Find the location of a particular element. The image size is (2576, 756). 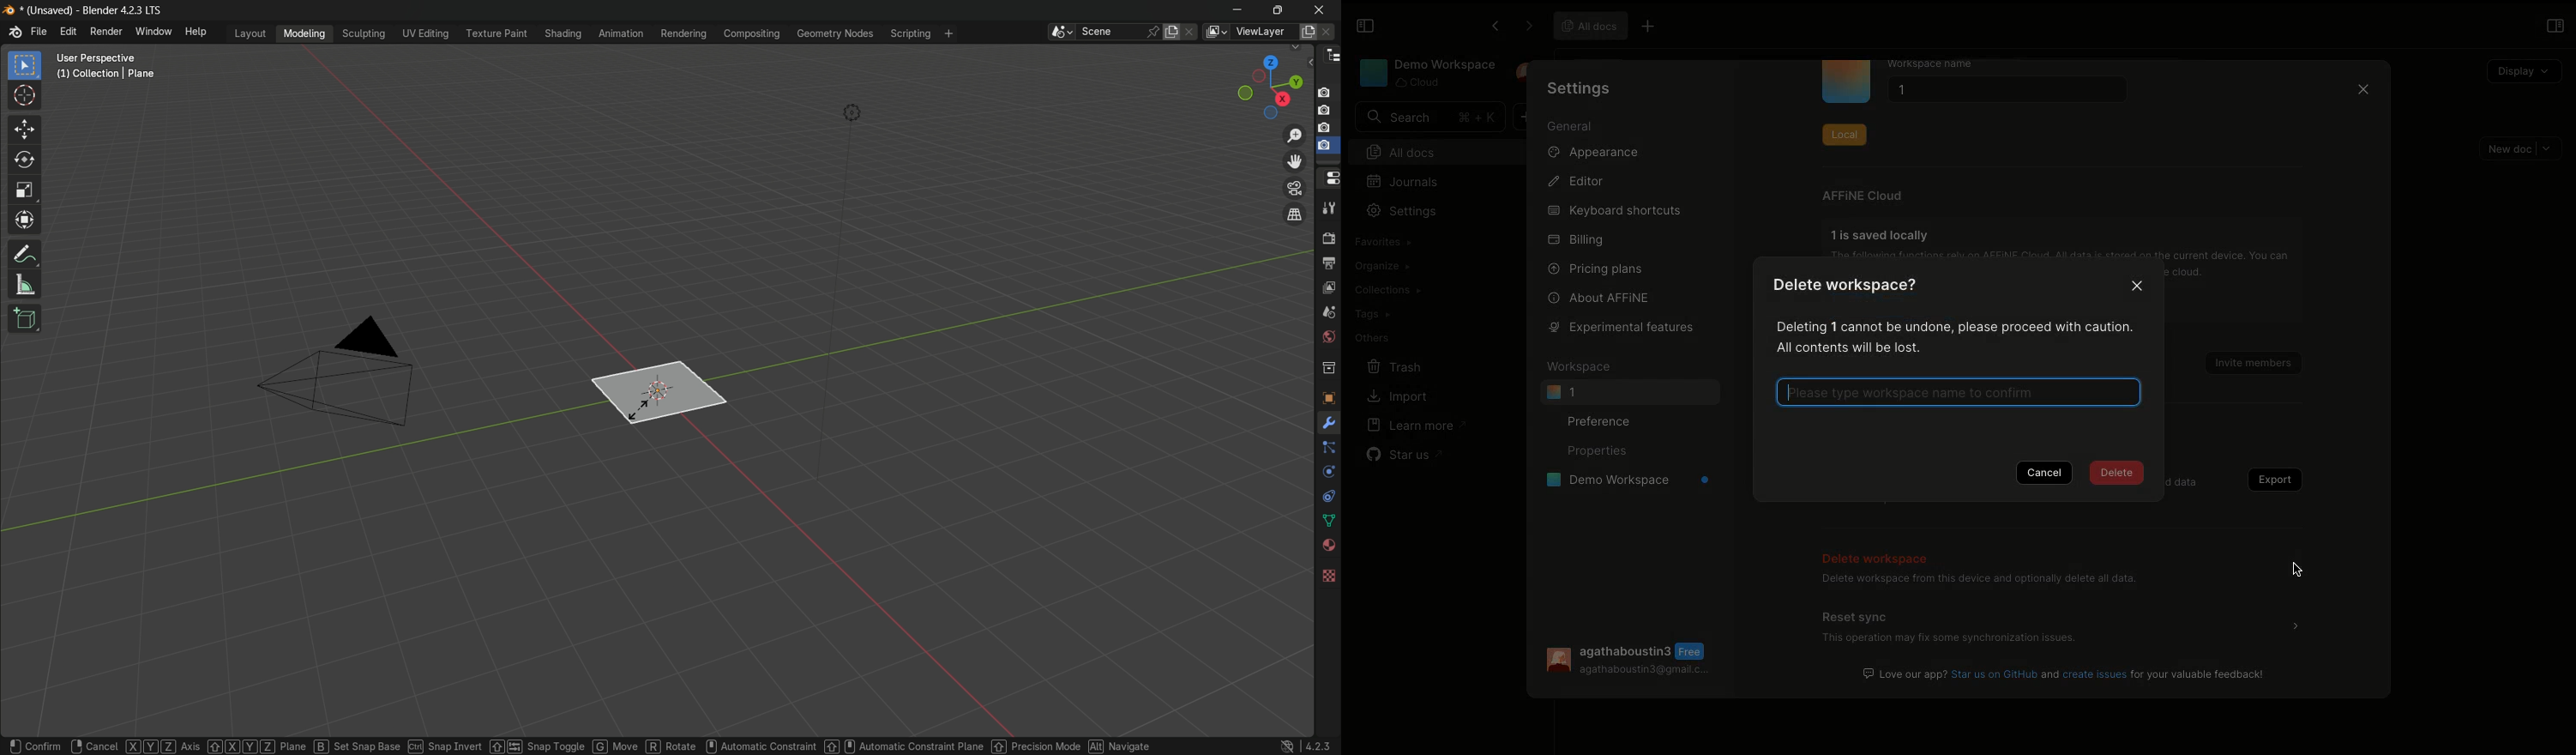

Invite members is located at coordinates (2247, 359).